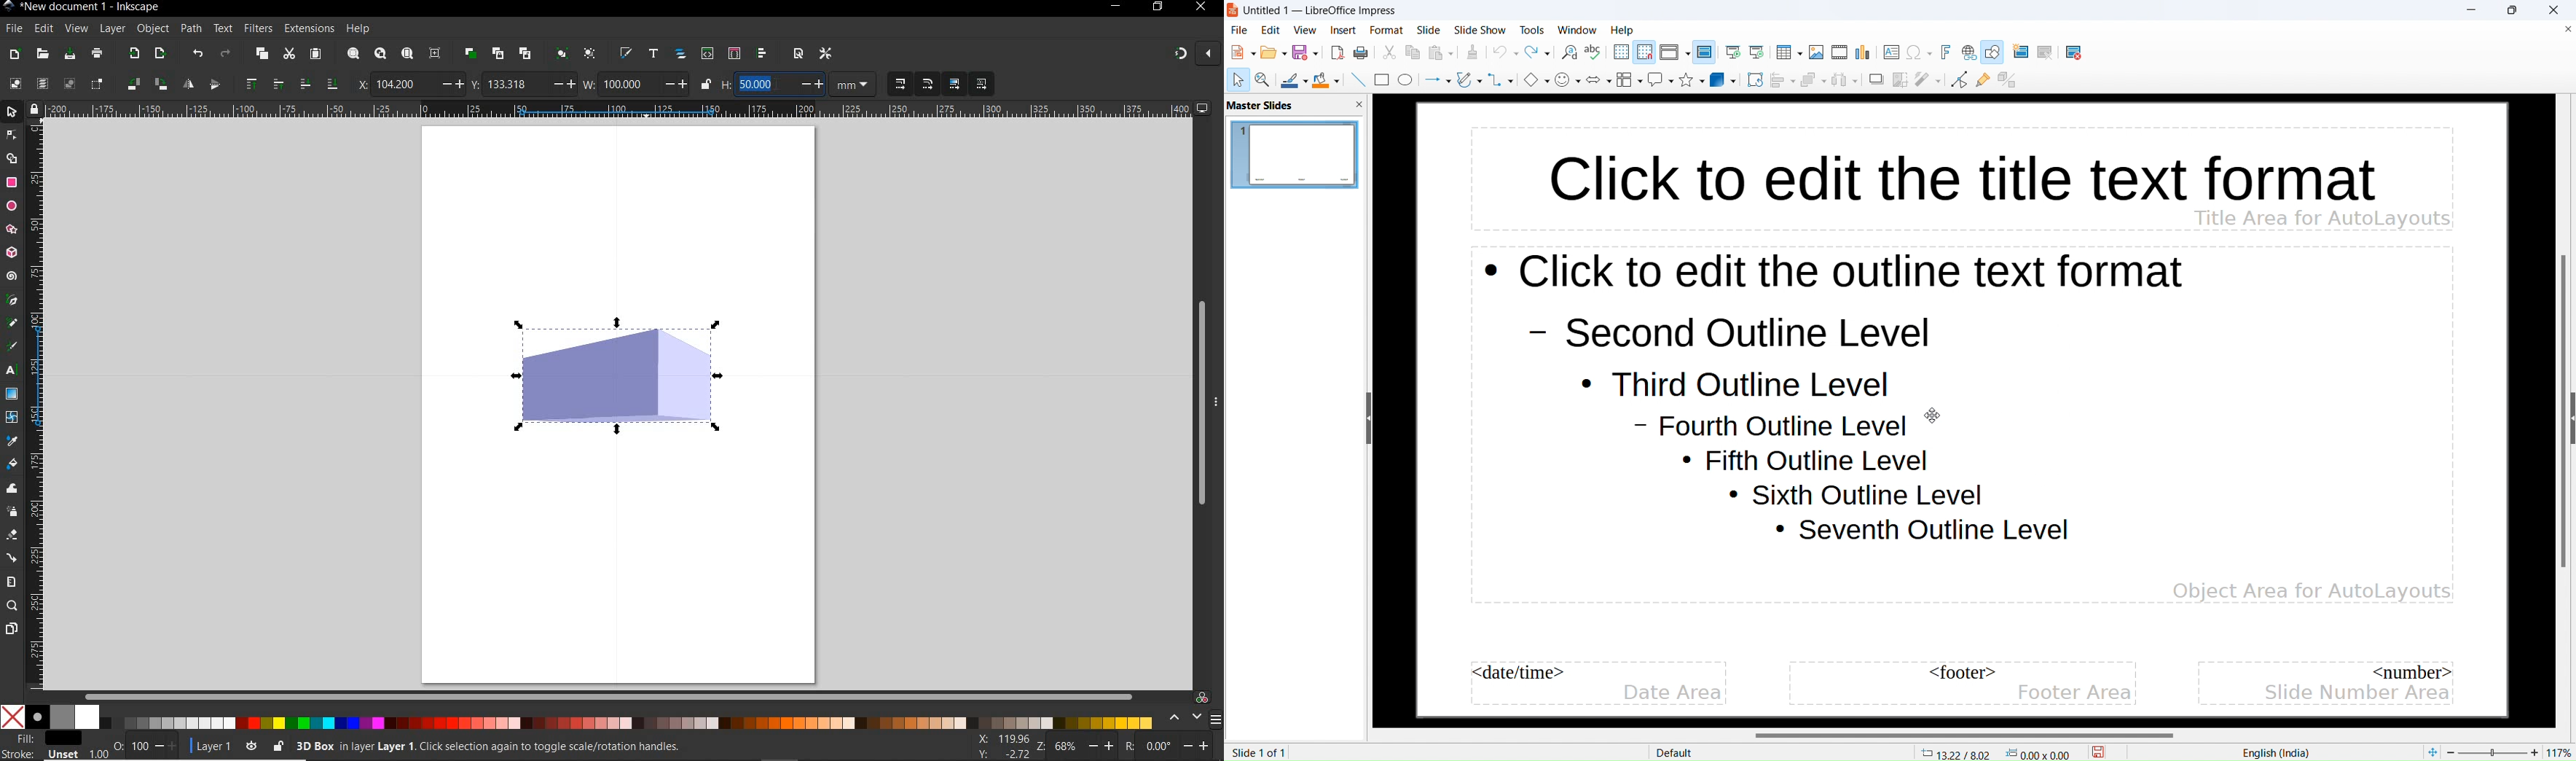  I want to click on new, so click(1244, 52).